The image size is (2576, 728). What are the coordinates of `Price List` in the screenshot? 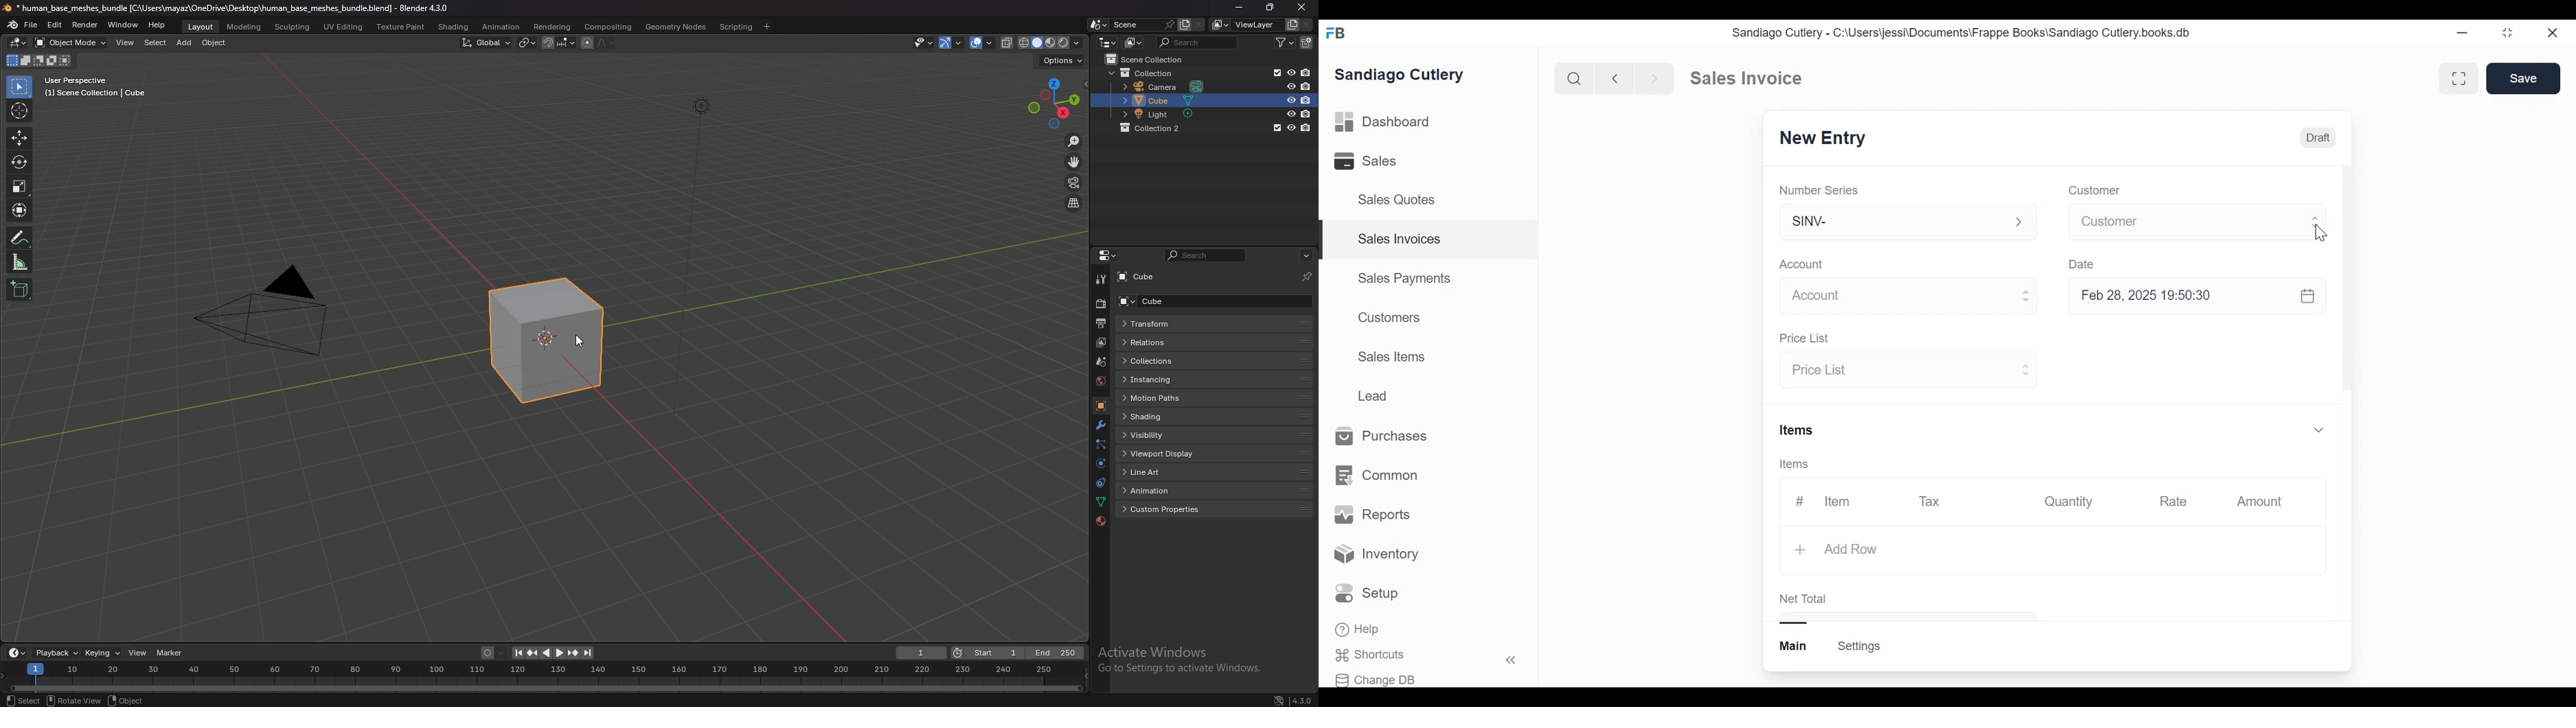 It's located at (1906, 371).